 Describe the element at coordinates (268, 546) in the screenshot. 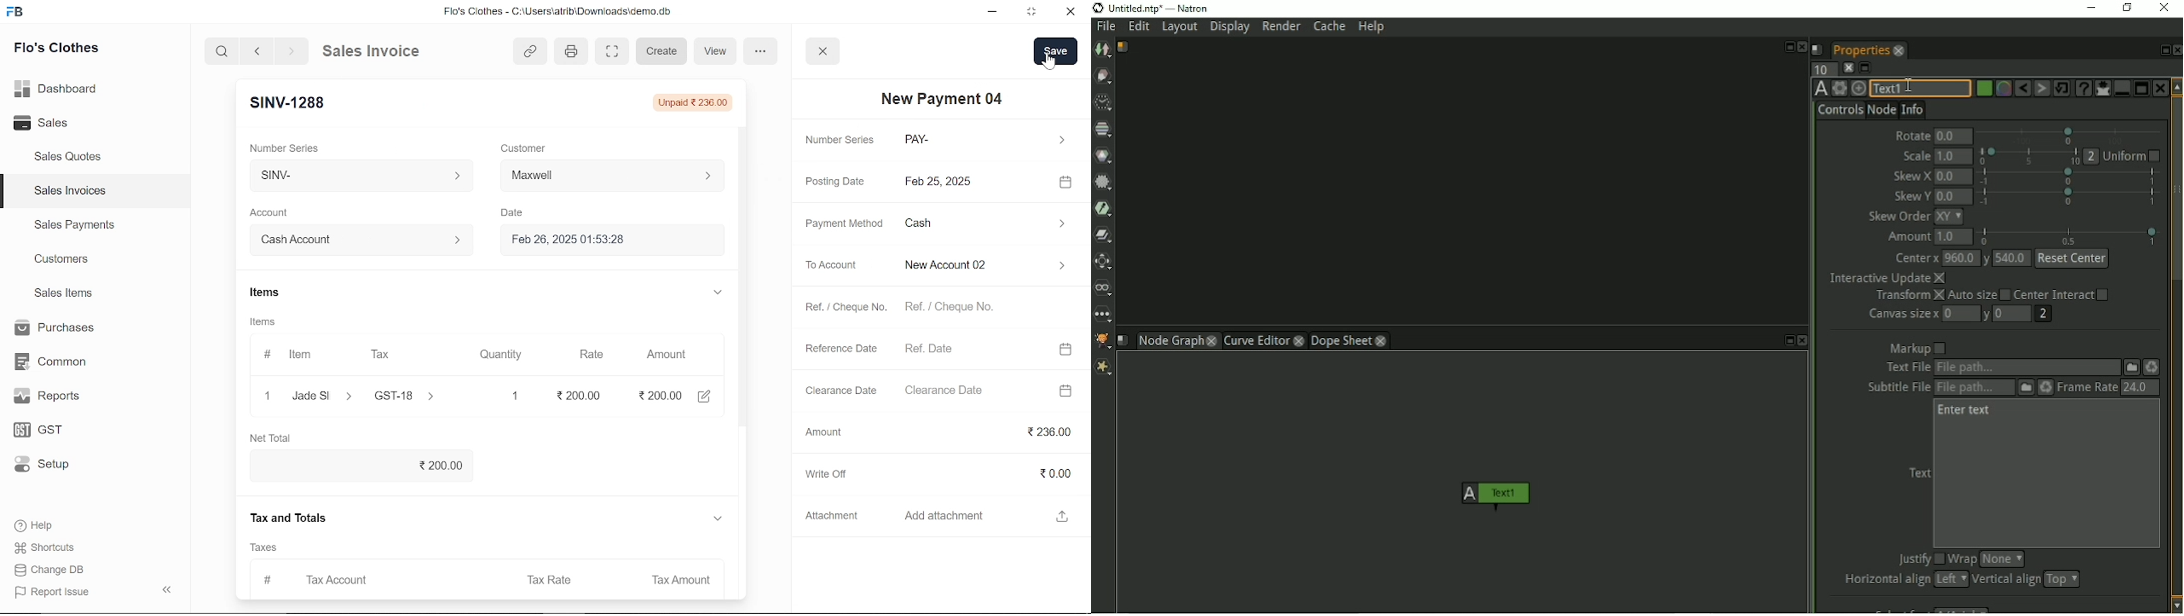

I see `‘Taxes` at that location.